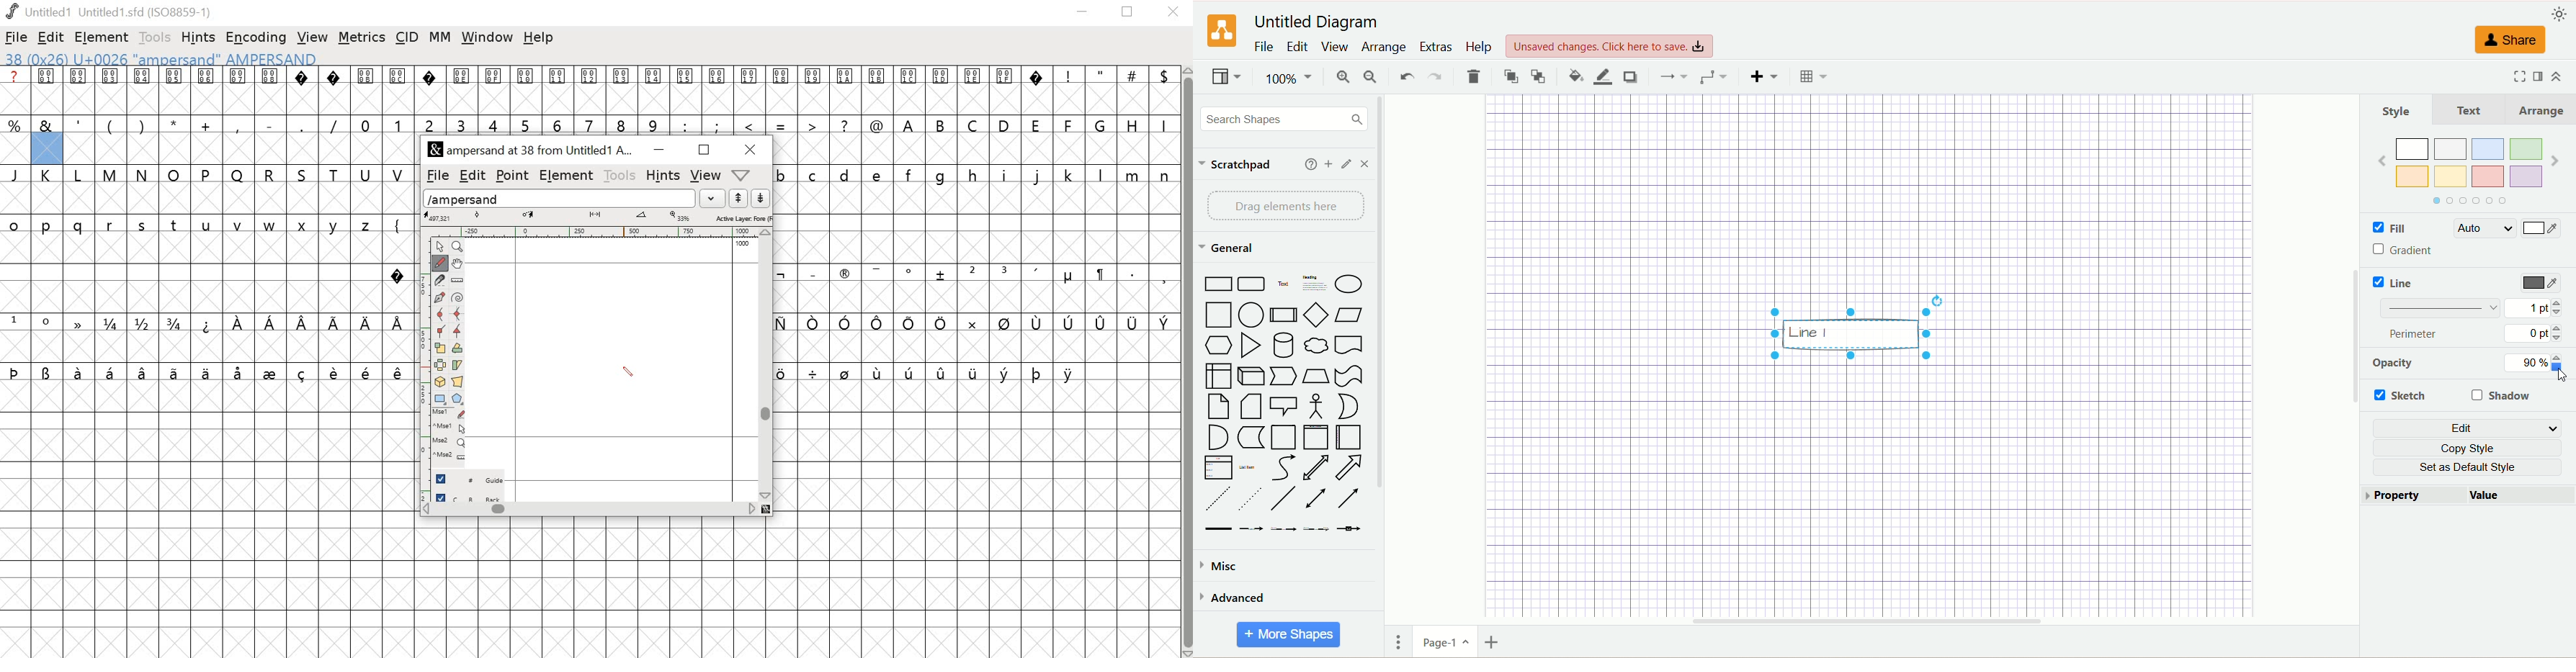 The image size is (2576, 672). Describe the element at coordinates (2408, 229) in the screenshot. I see `Fille` at that location.